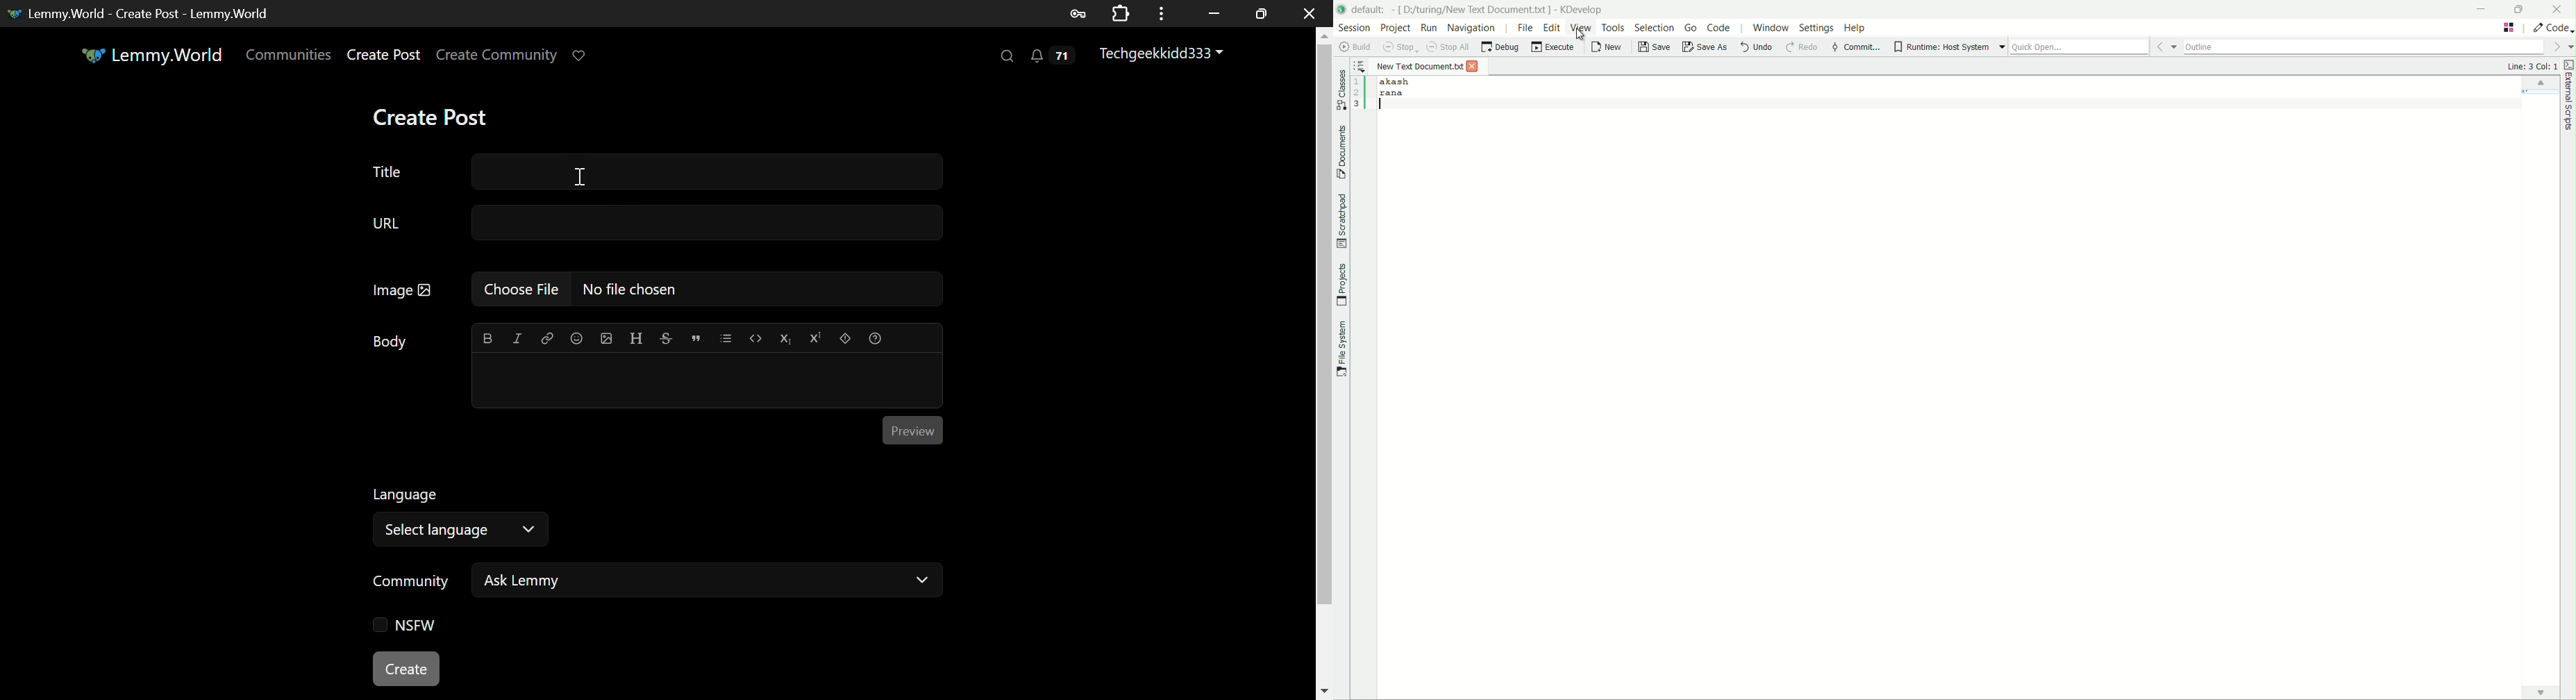 The width and height of the screenshot is (2576, 700). What do you see at coordinates (650, 172) in the screenshot?
I see `Title Text Field` at bounding box center [650, 172].